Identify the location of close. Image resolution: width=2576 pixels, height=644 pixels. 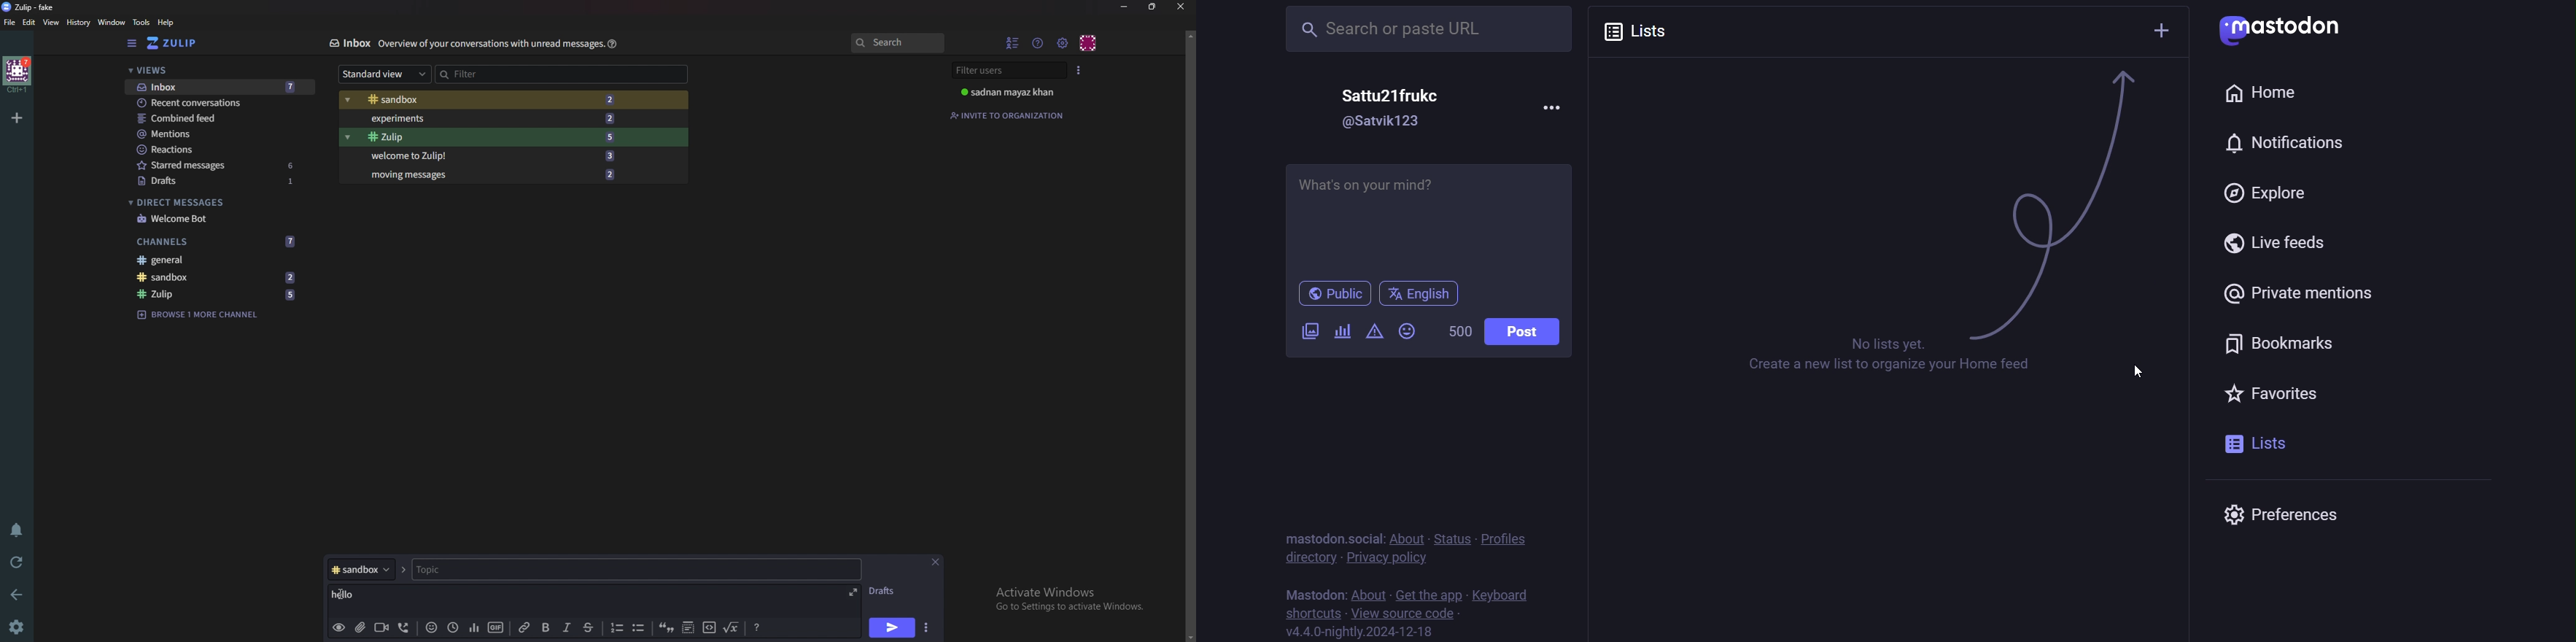
(937, 561).